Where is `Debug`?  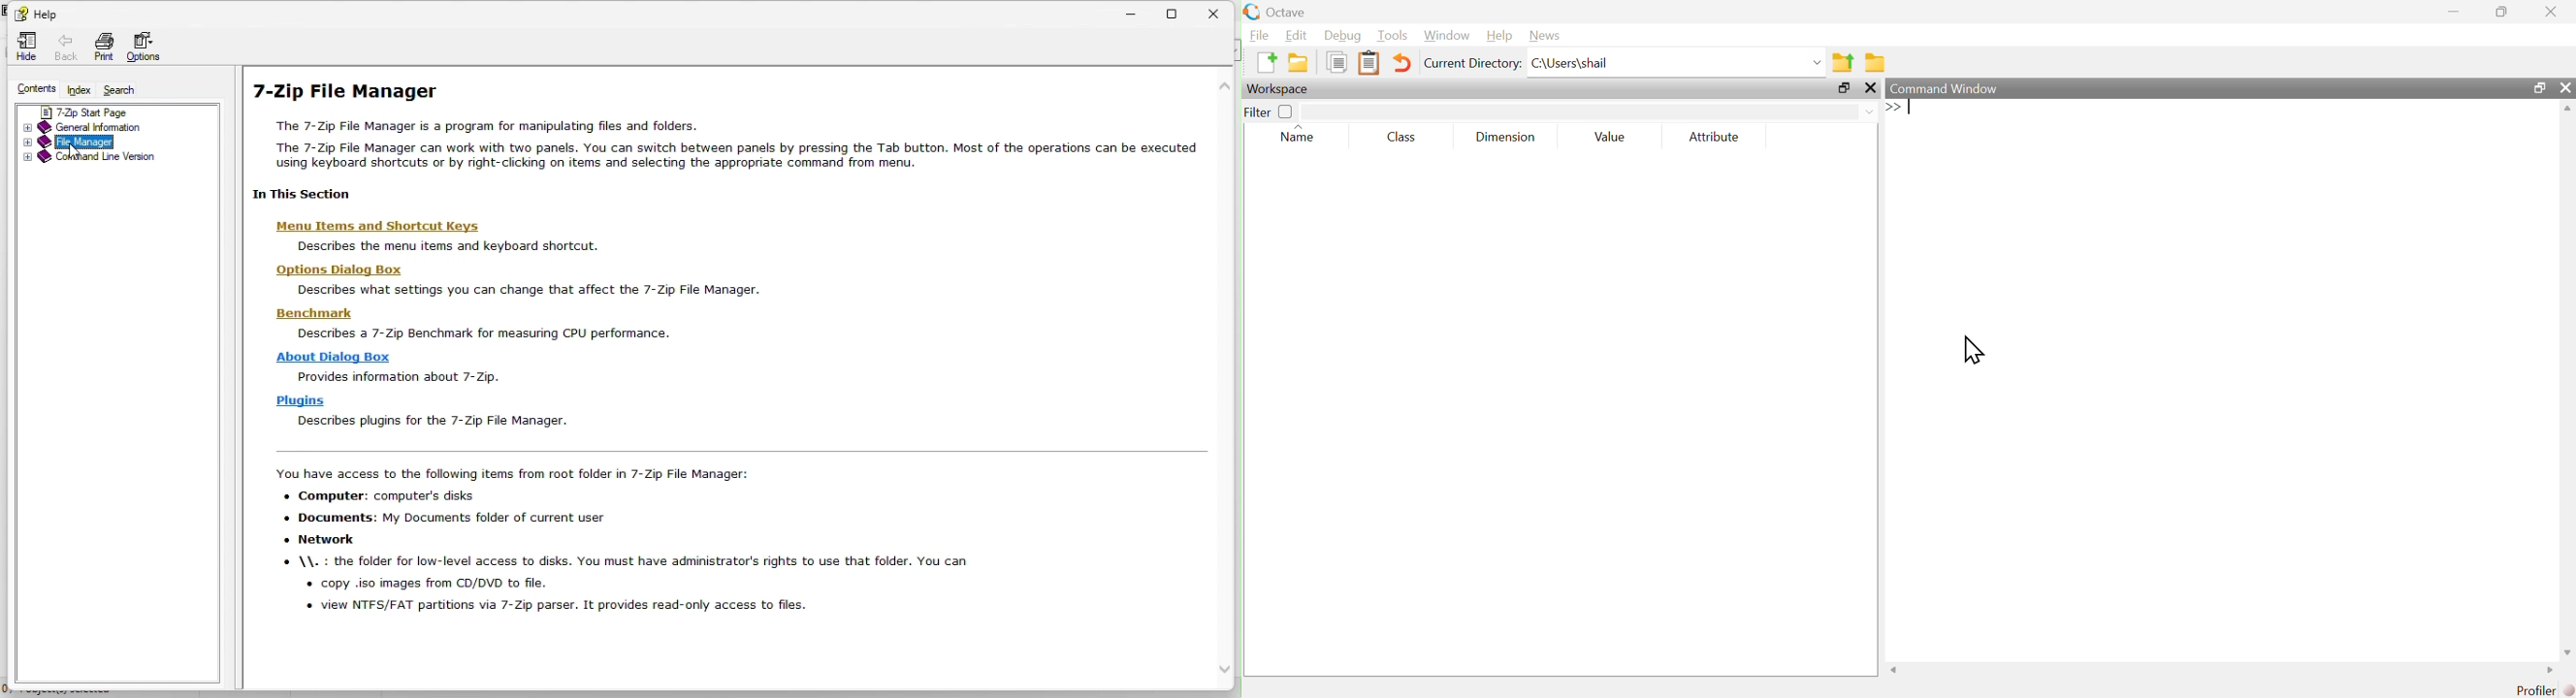 Debug is located at coordinates (1342, 35).